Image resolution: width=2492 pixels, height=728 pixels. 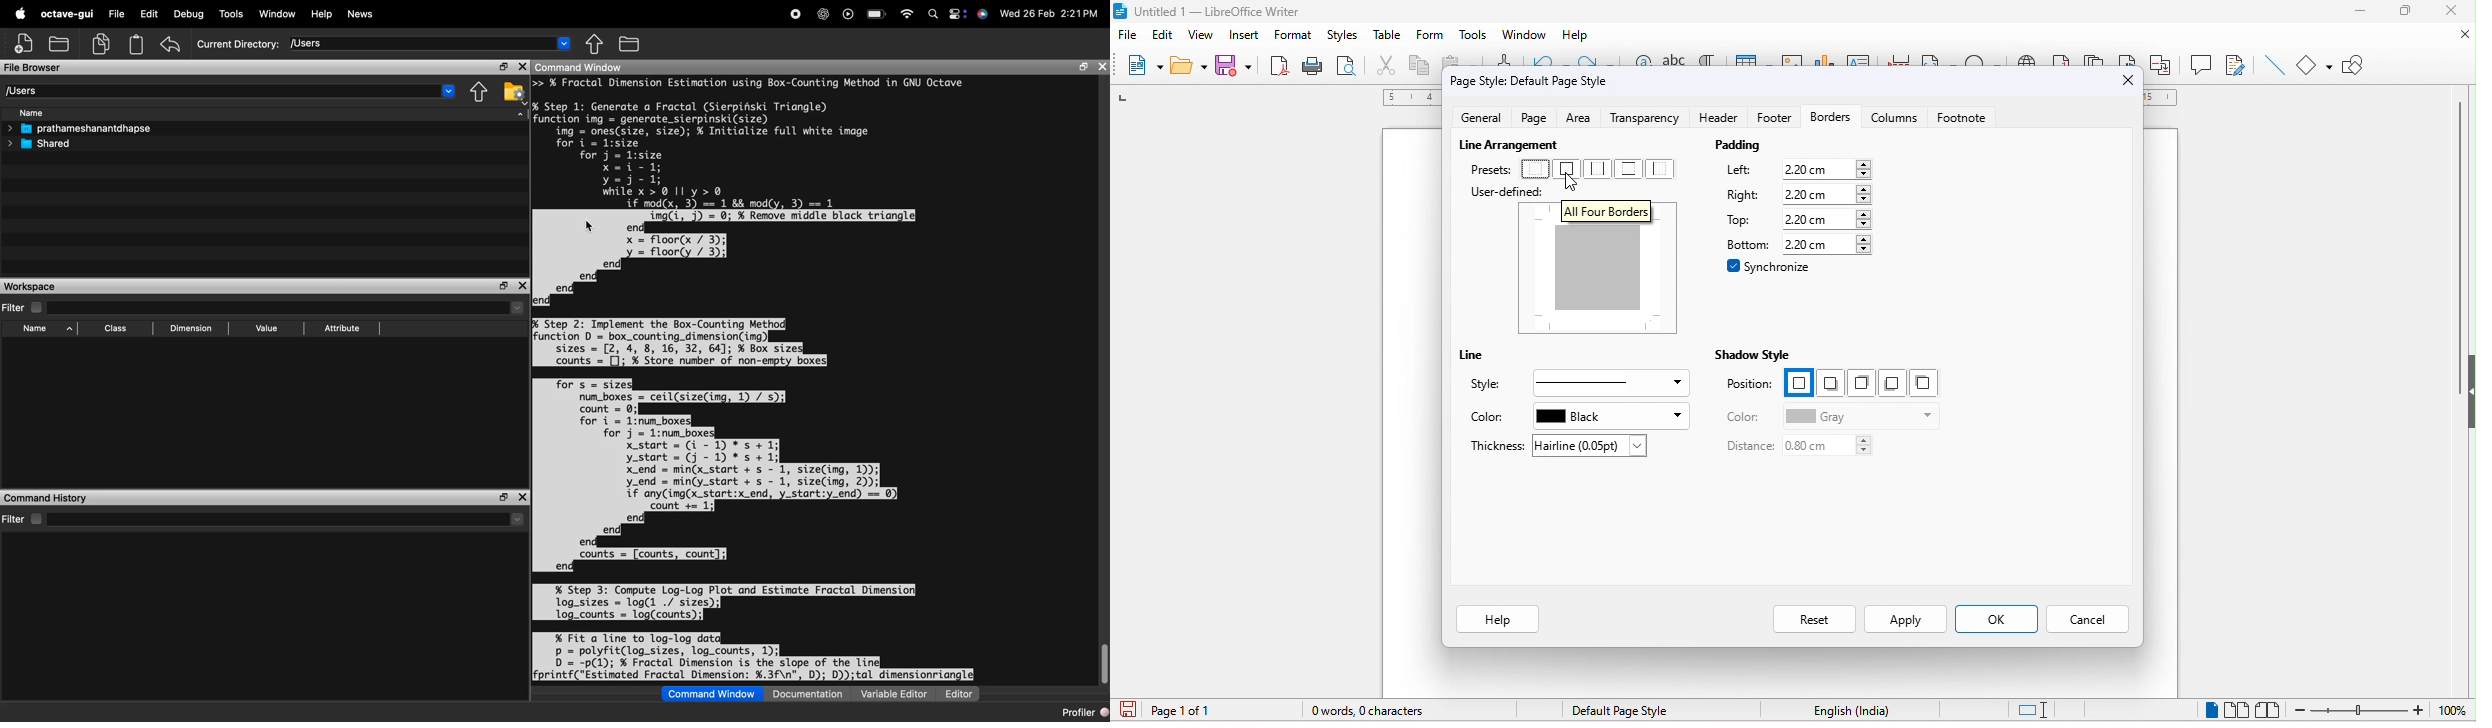 What do you see at coordinates (497, 287) in the screenshot?
I see `maximise` at bounding box center [497, 287].